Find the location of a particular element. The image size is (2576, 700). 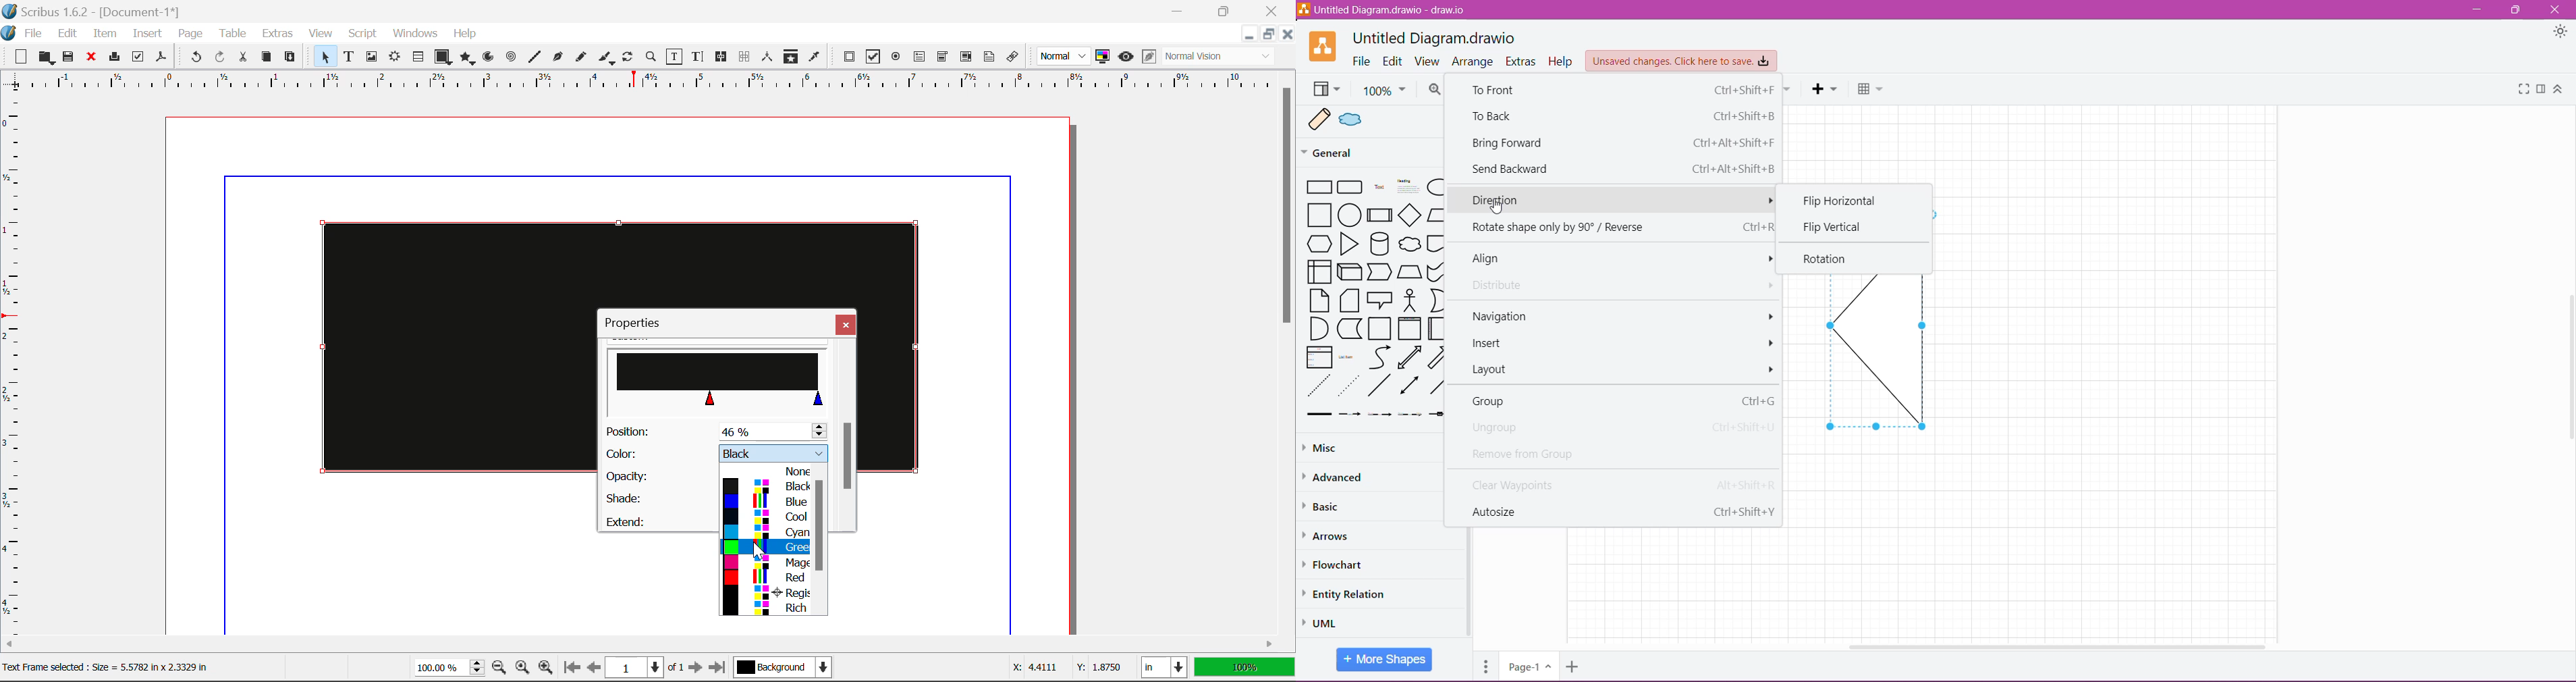

Basic is located at coordinates (1322, 508).